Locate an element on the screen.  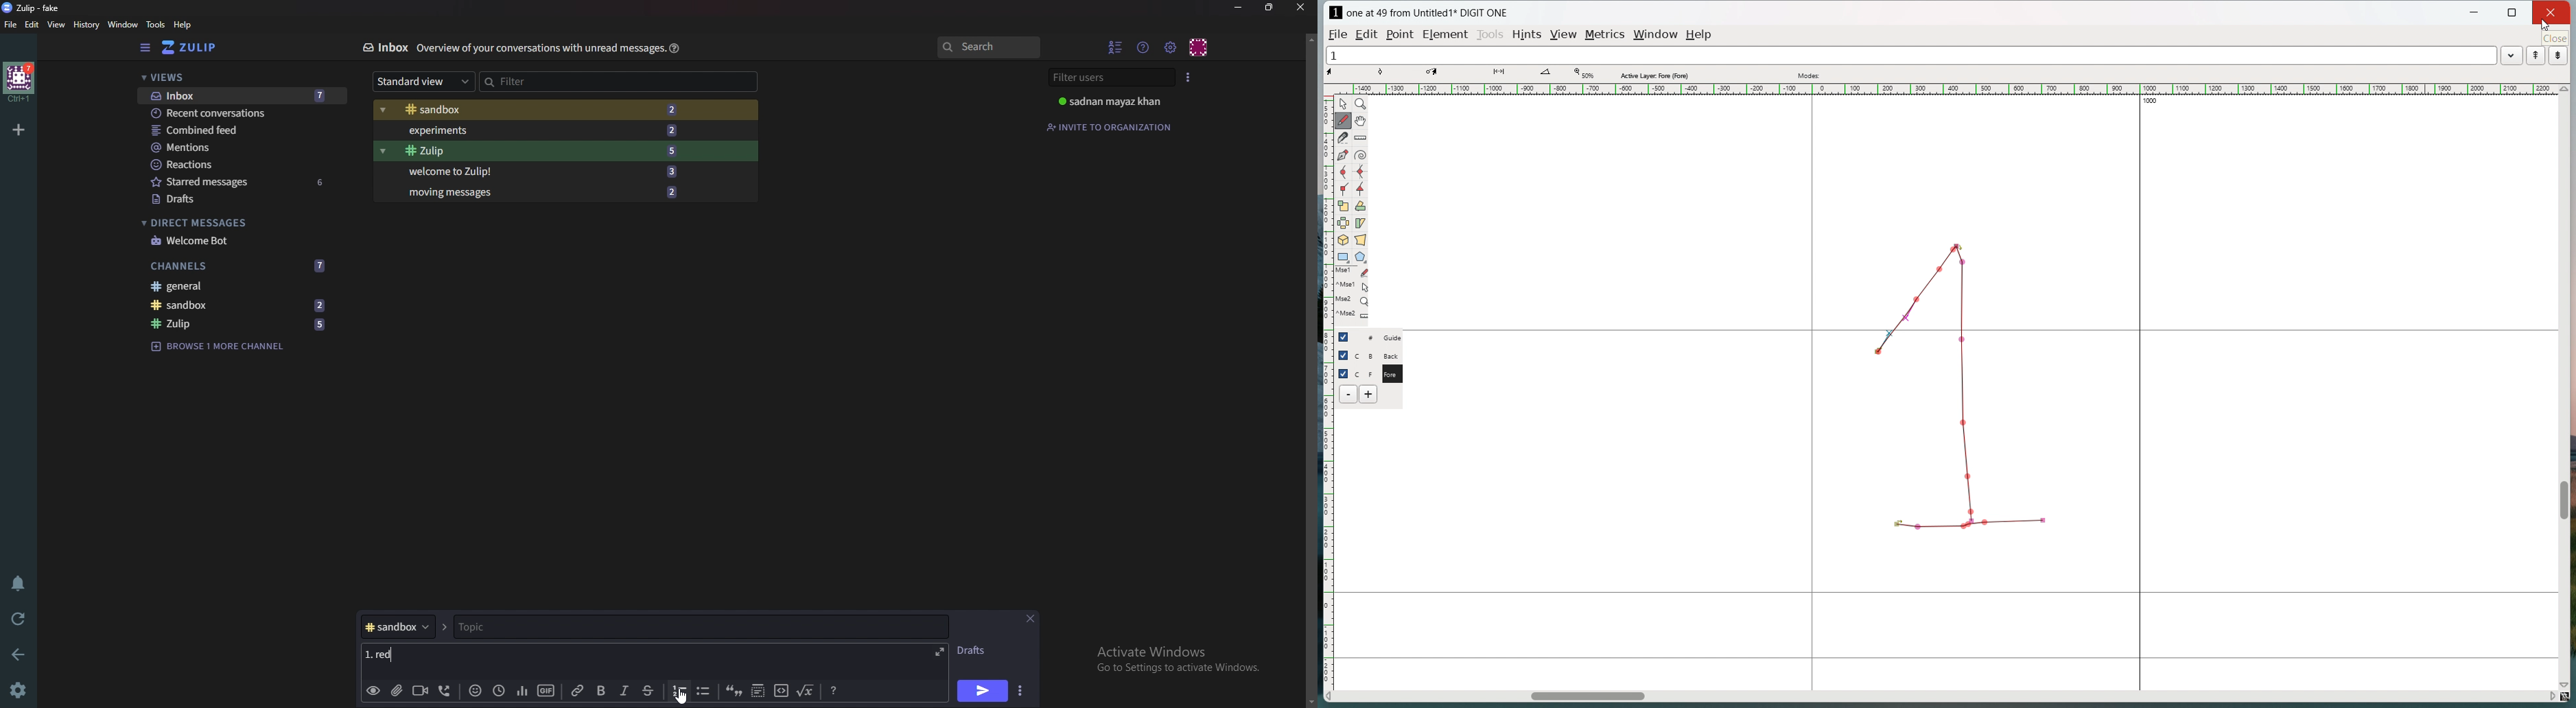
Info is located at coordinates (537, 49).